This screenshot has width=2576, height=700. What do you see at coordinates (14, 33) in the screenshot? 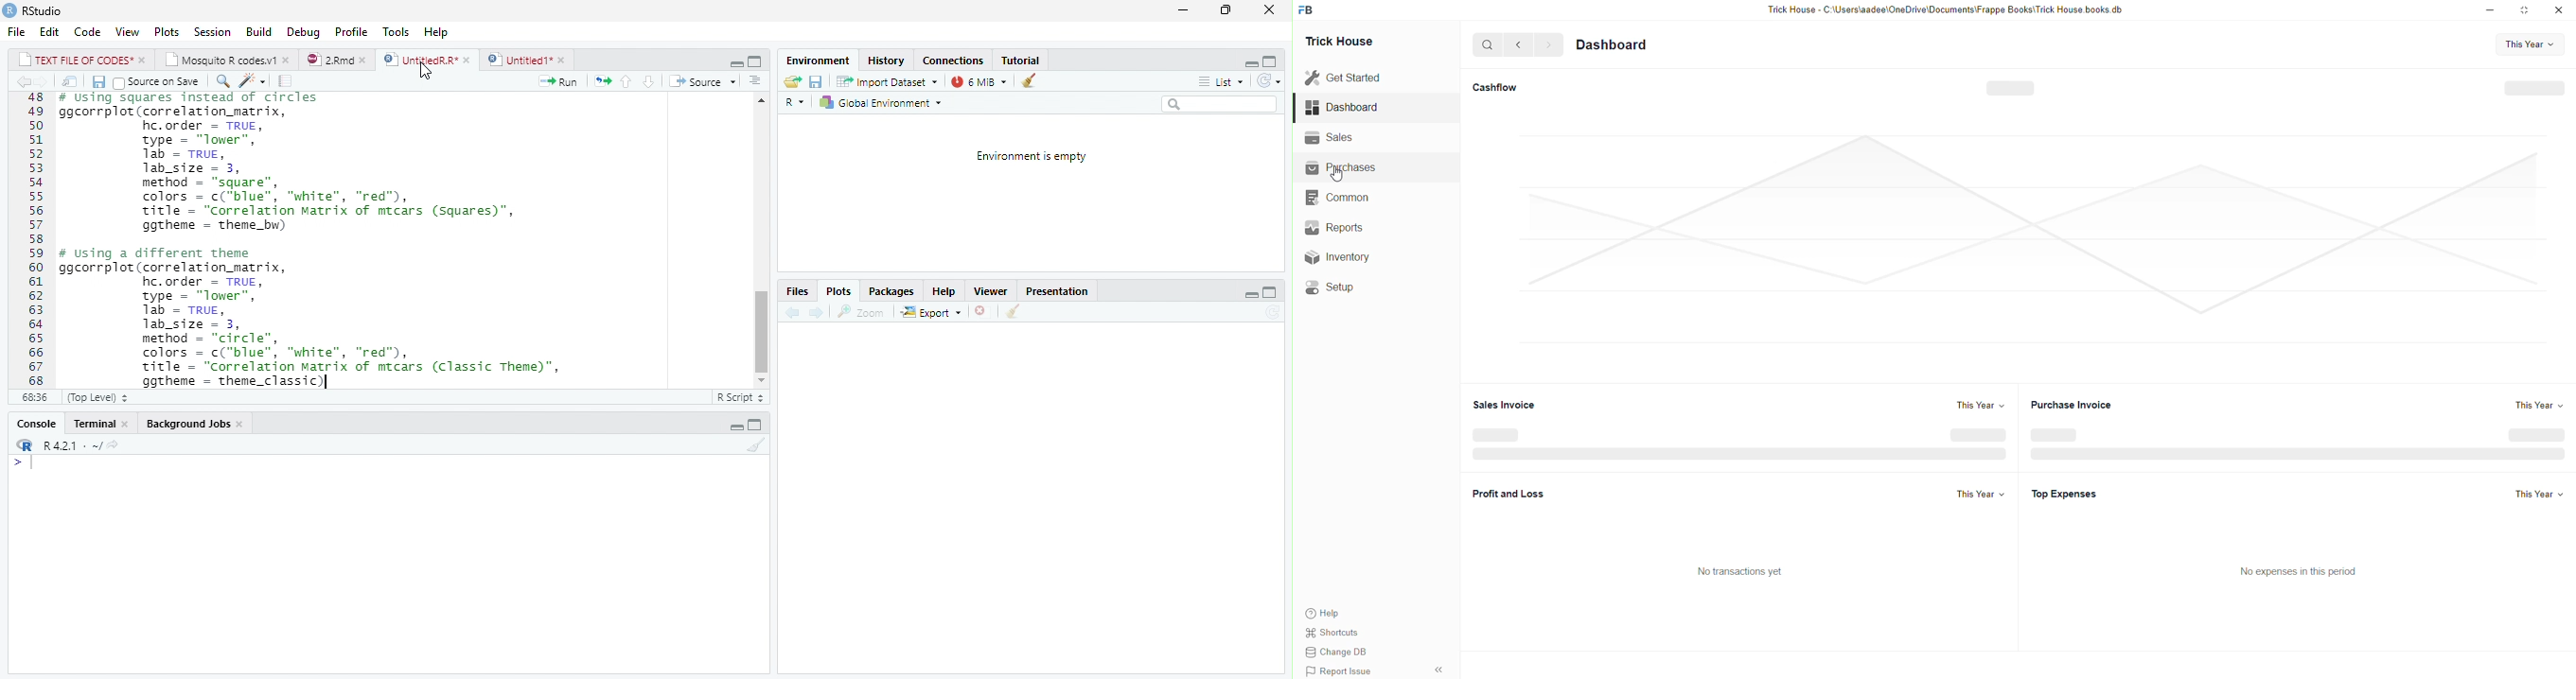
I see `File` at bounding box center [14, 33].